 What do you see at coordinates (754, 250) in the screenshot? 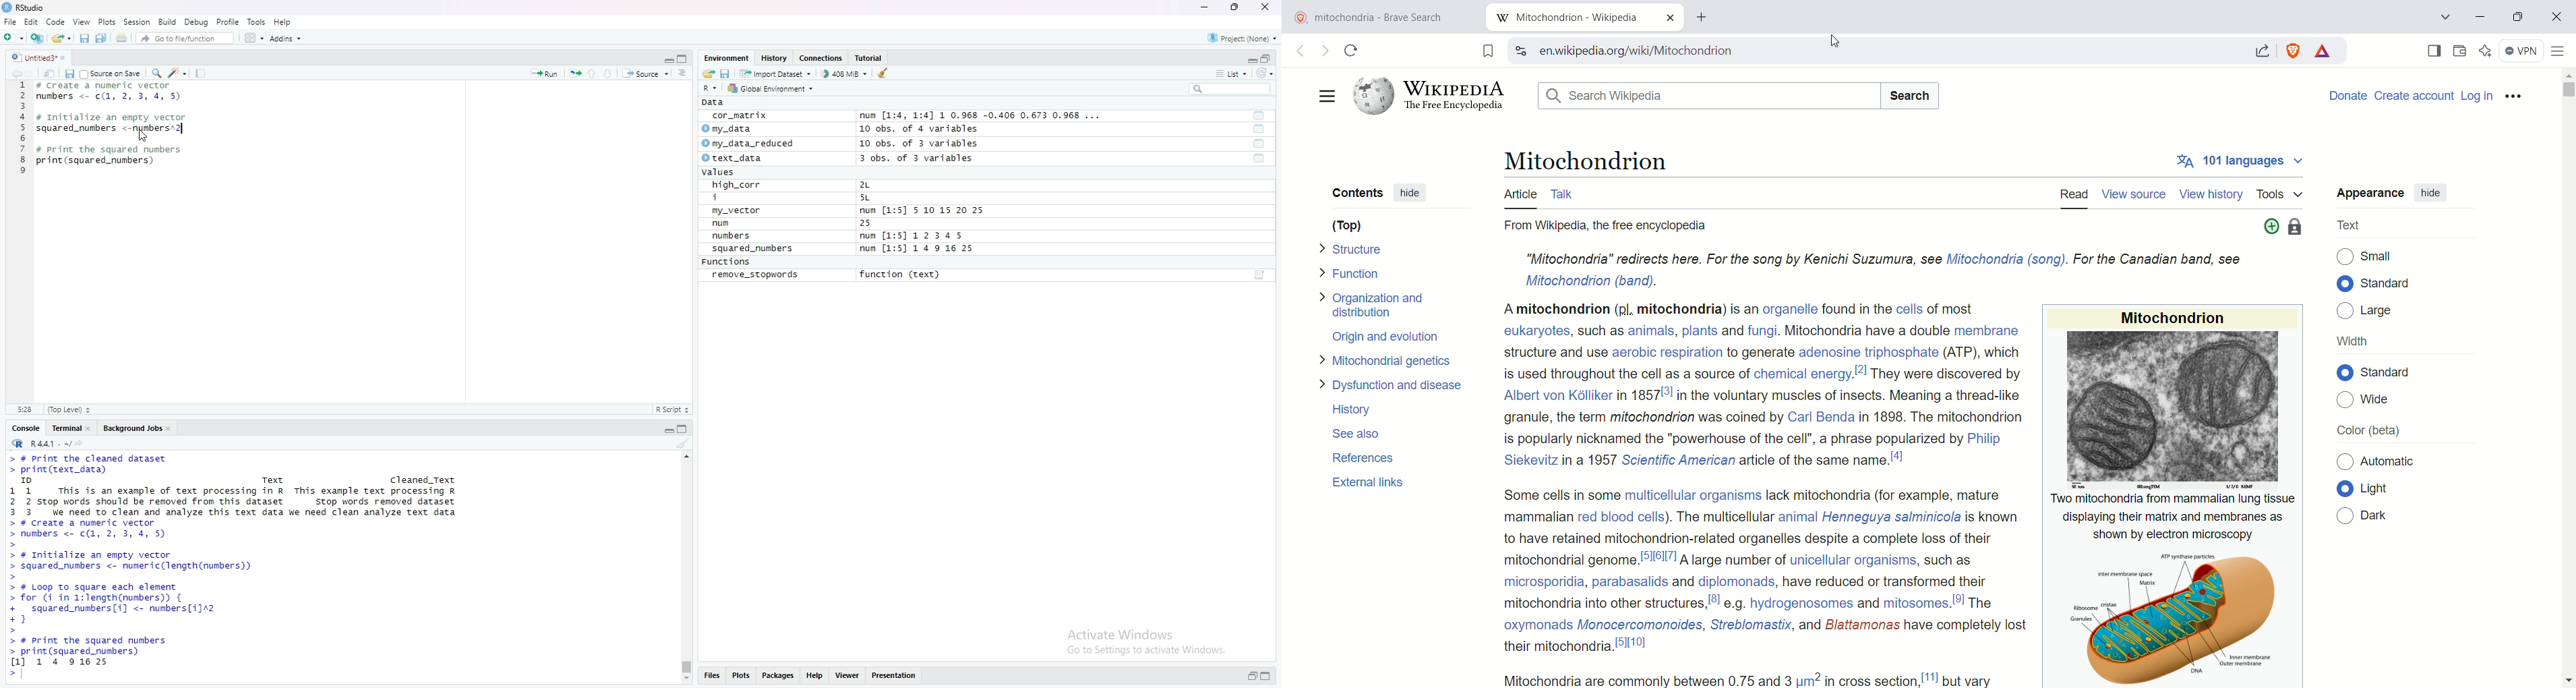
I see `squared_numbers` at bounding box center [754, 250].